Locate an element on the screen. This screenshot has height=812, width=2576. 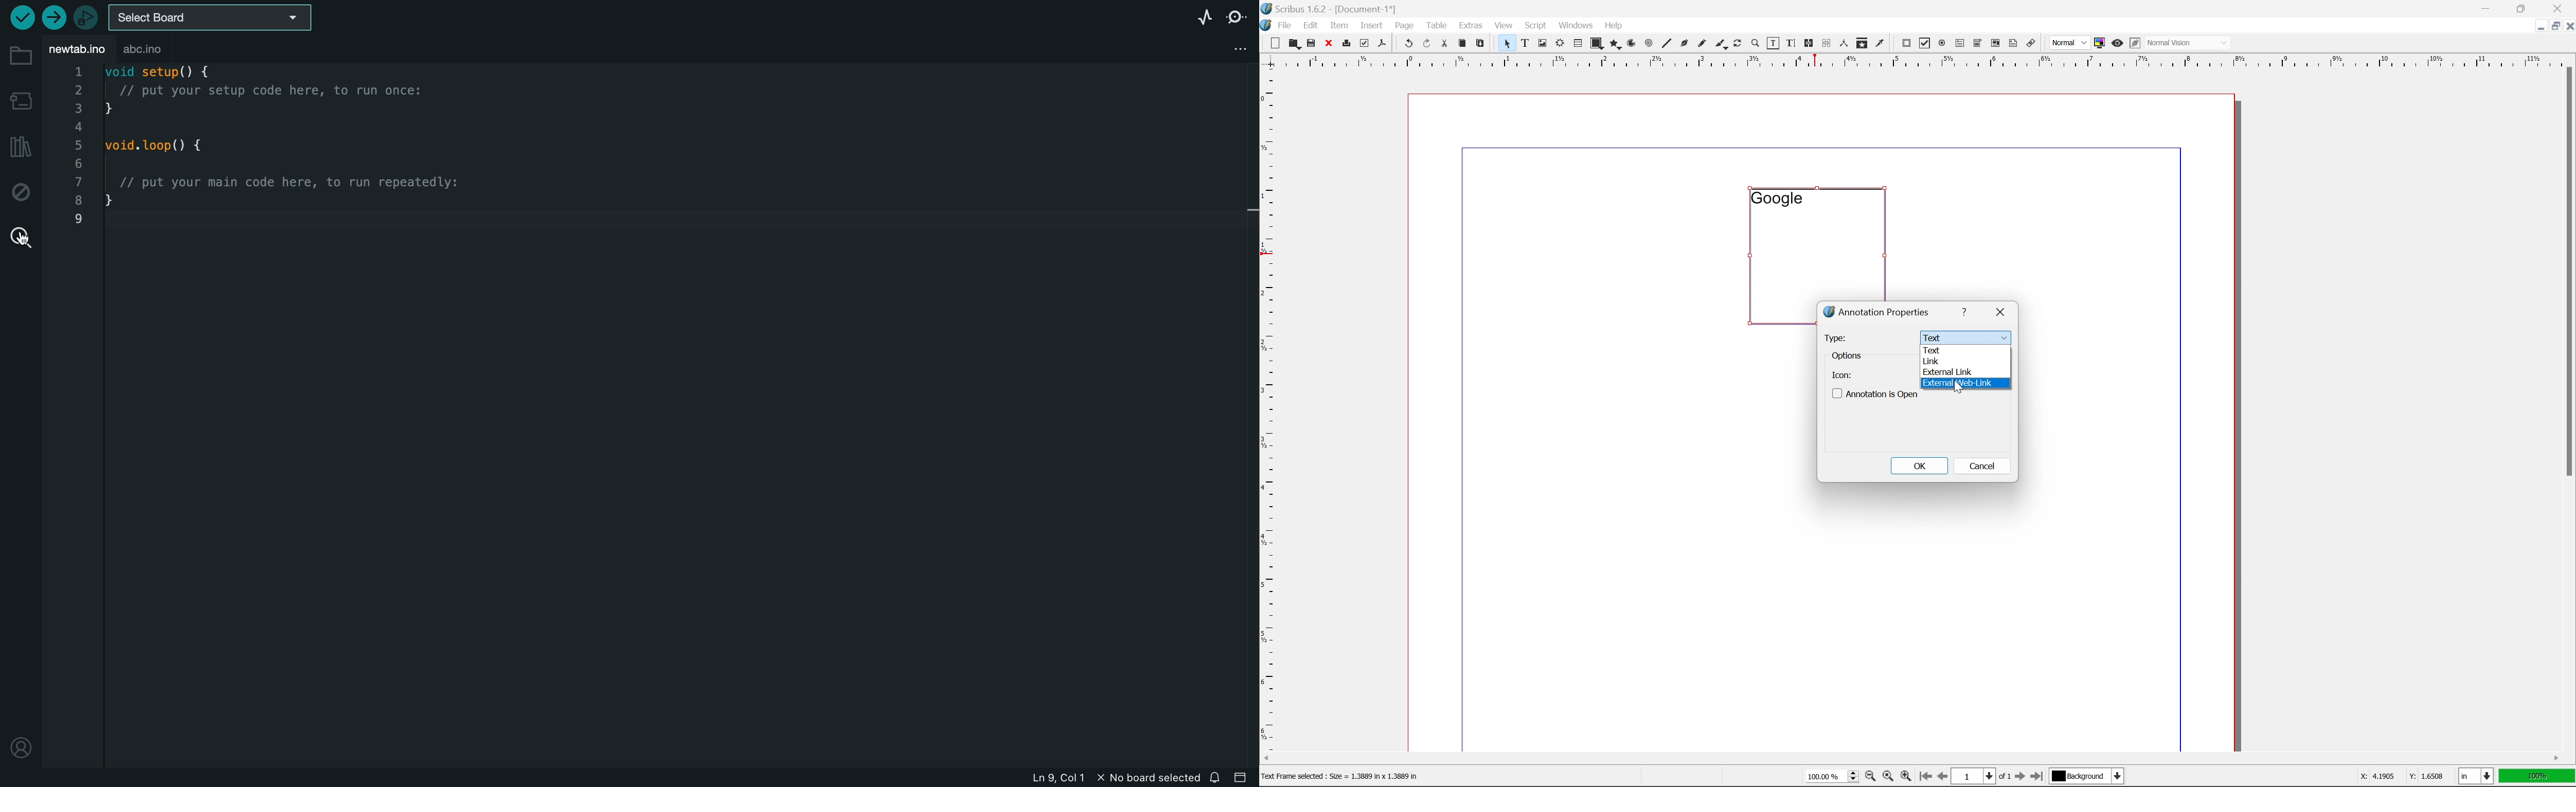
text is located at coordinates (1966, 338).